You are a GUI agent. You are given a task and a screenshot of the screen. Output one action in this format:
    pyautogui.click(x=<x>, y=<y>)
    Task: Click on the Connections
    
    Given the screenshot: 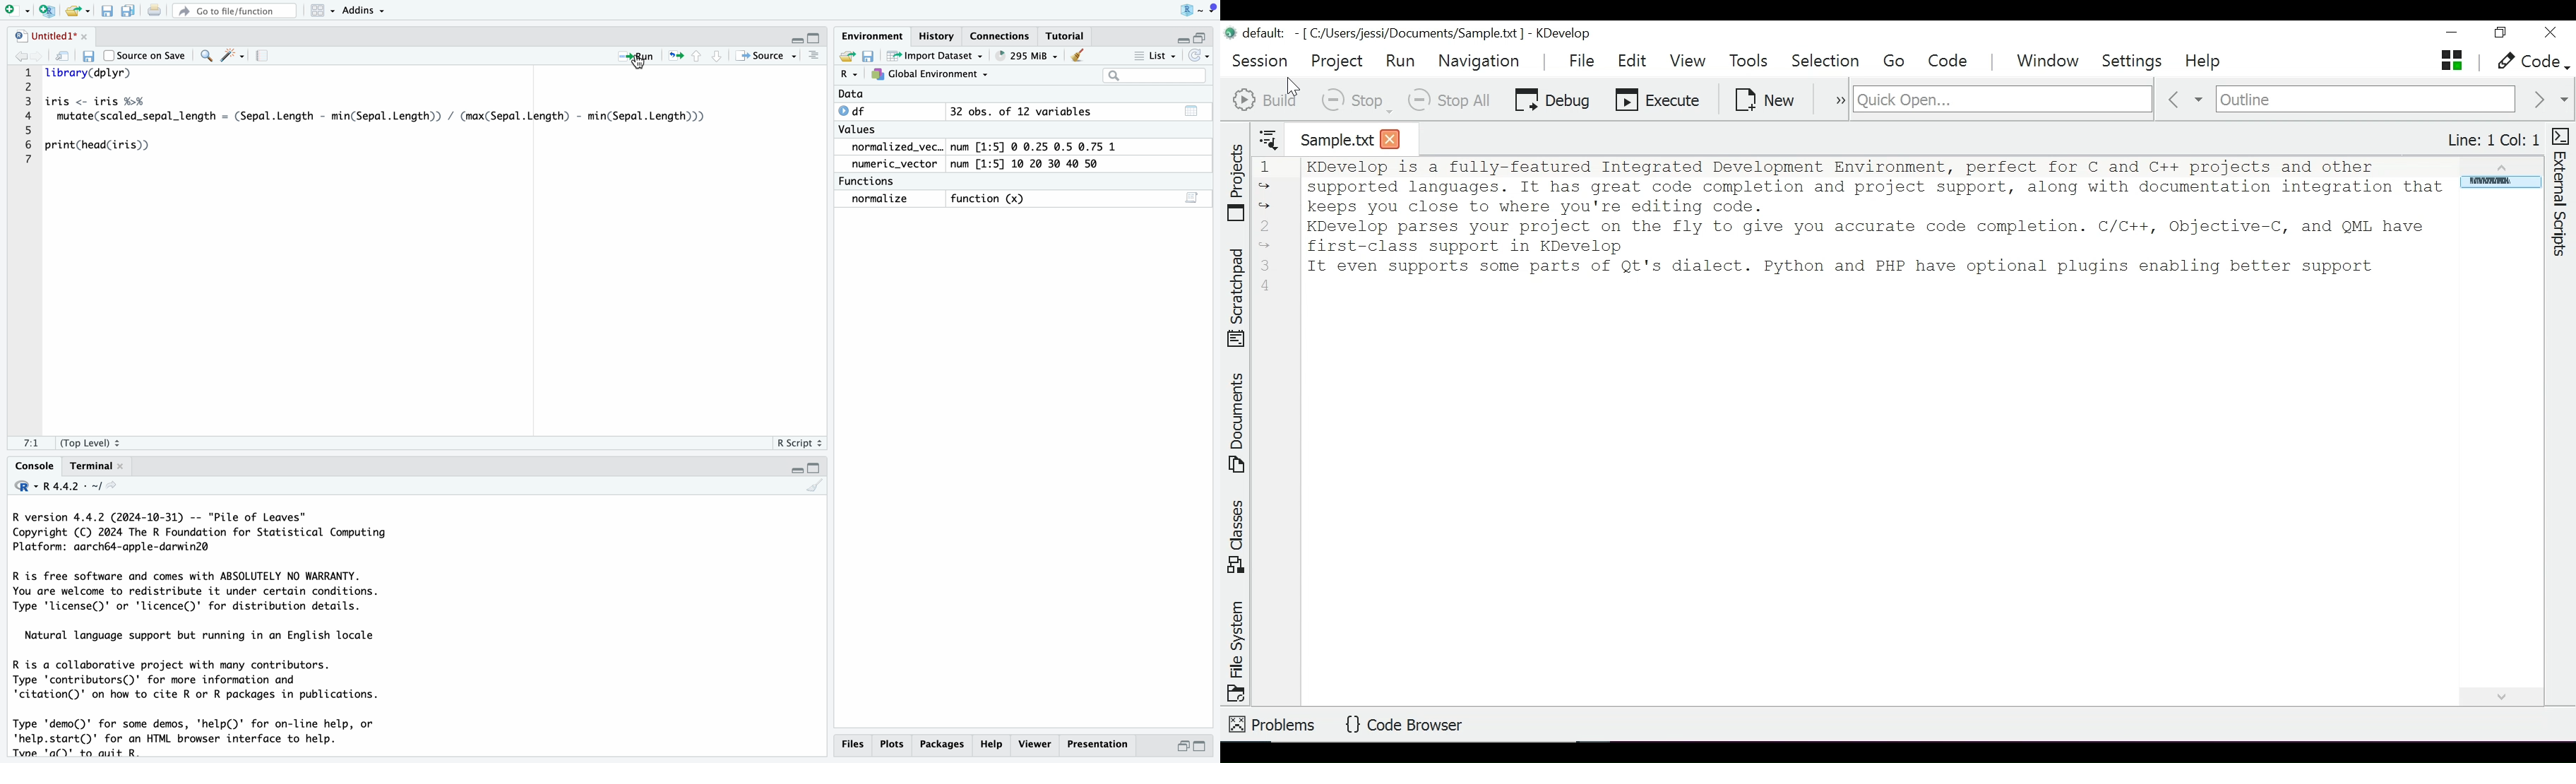 What is the action you would take?
    pyautogui.click(x=1001, y=36)
    